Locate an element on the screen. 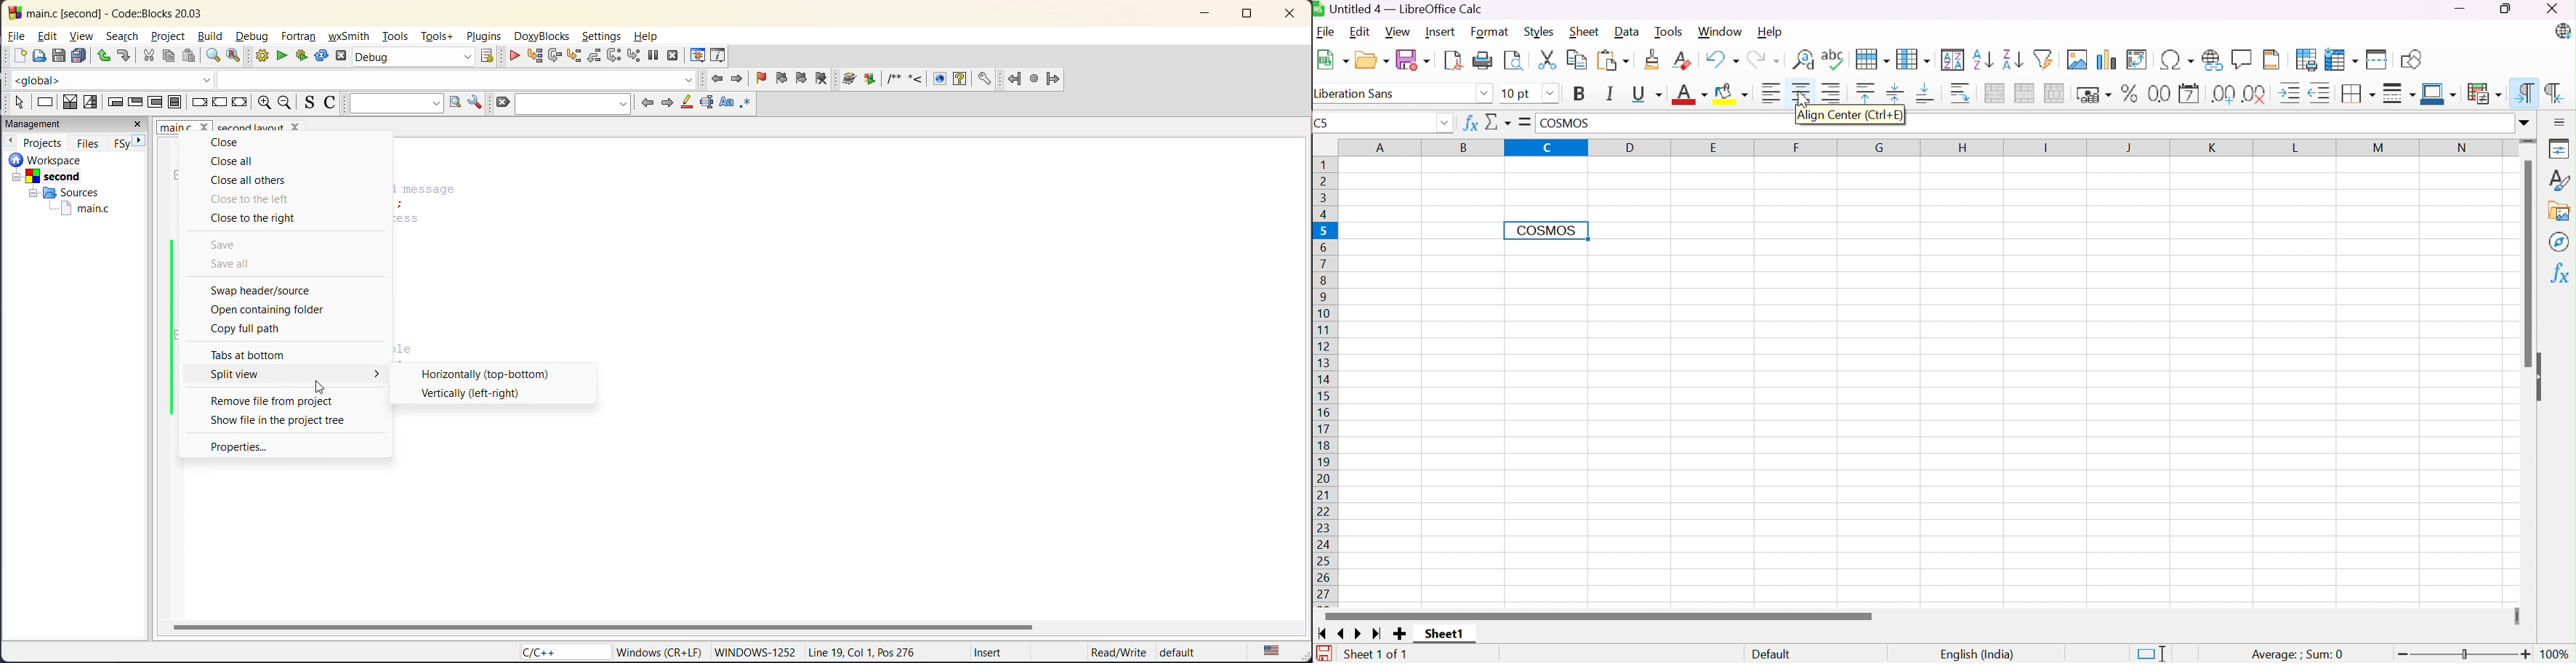  file names is located at coordinates (182, 127).